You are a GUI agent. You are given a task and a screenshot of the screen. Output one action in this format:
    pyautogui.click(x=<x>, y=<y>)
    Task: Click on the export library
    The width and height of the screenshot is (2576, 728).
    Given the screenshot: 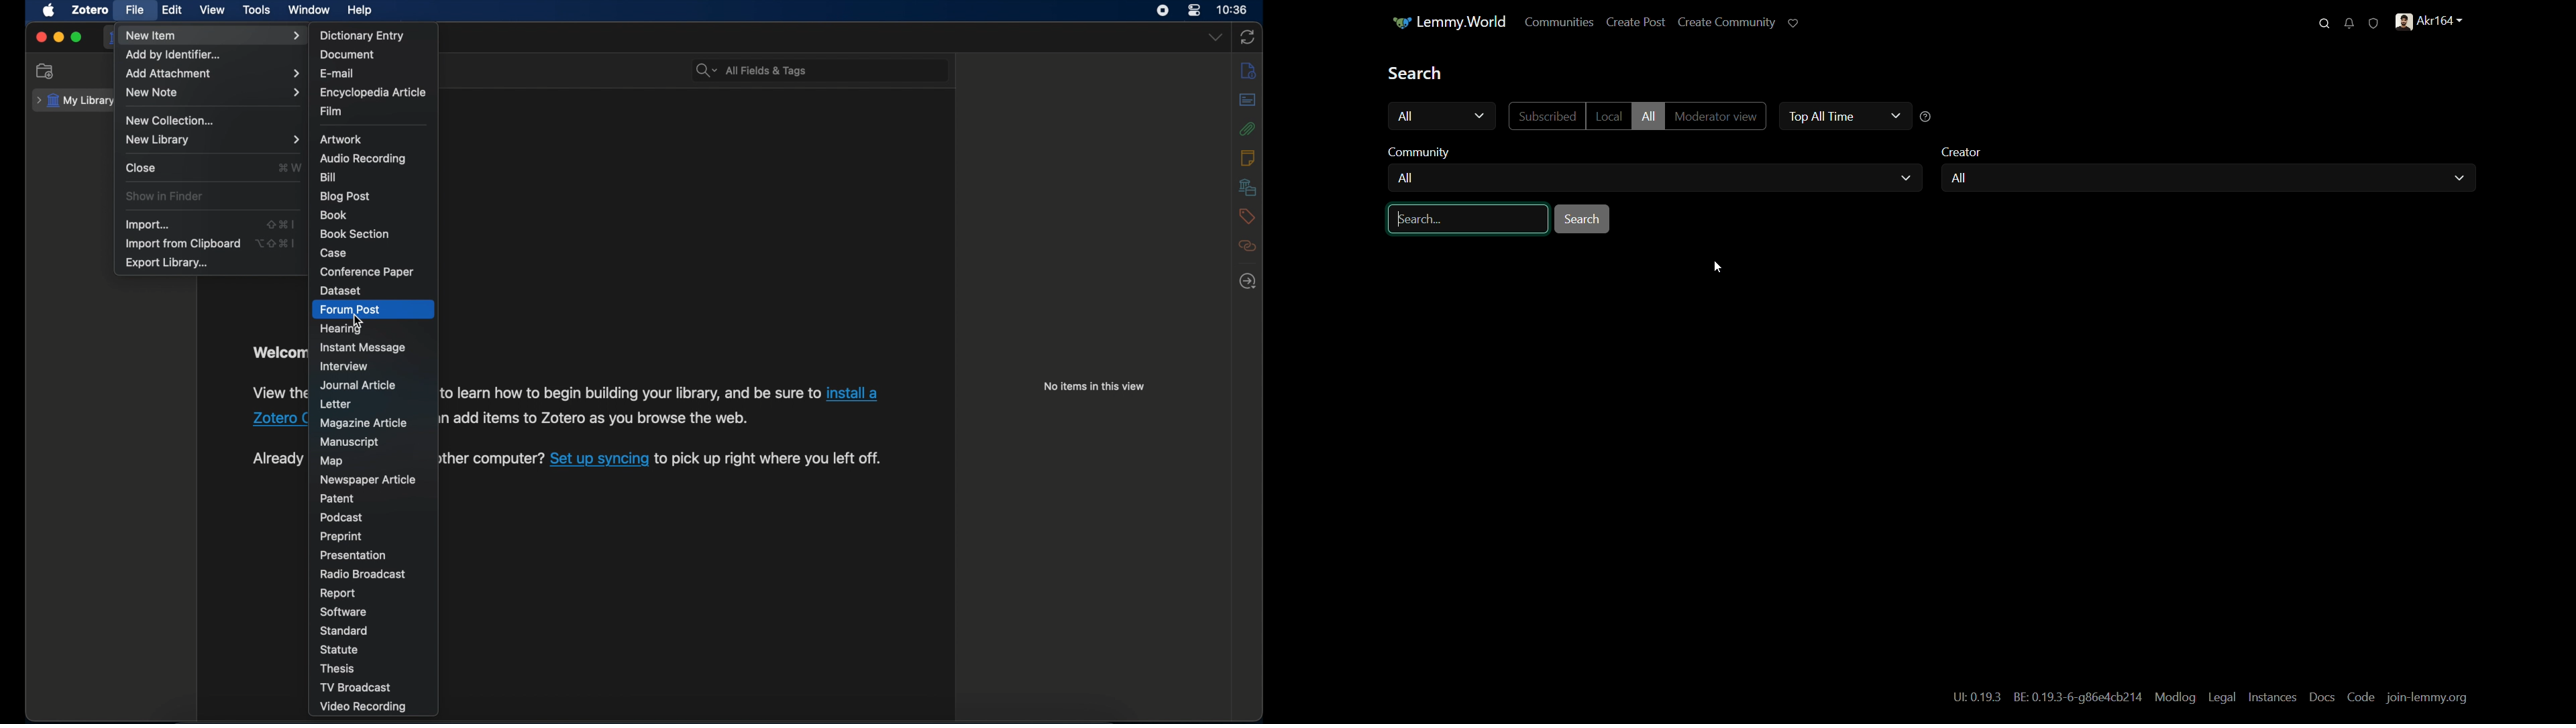 What is the action you would take?
    pyautogui.click(x=168, y=263)
    